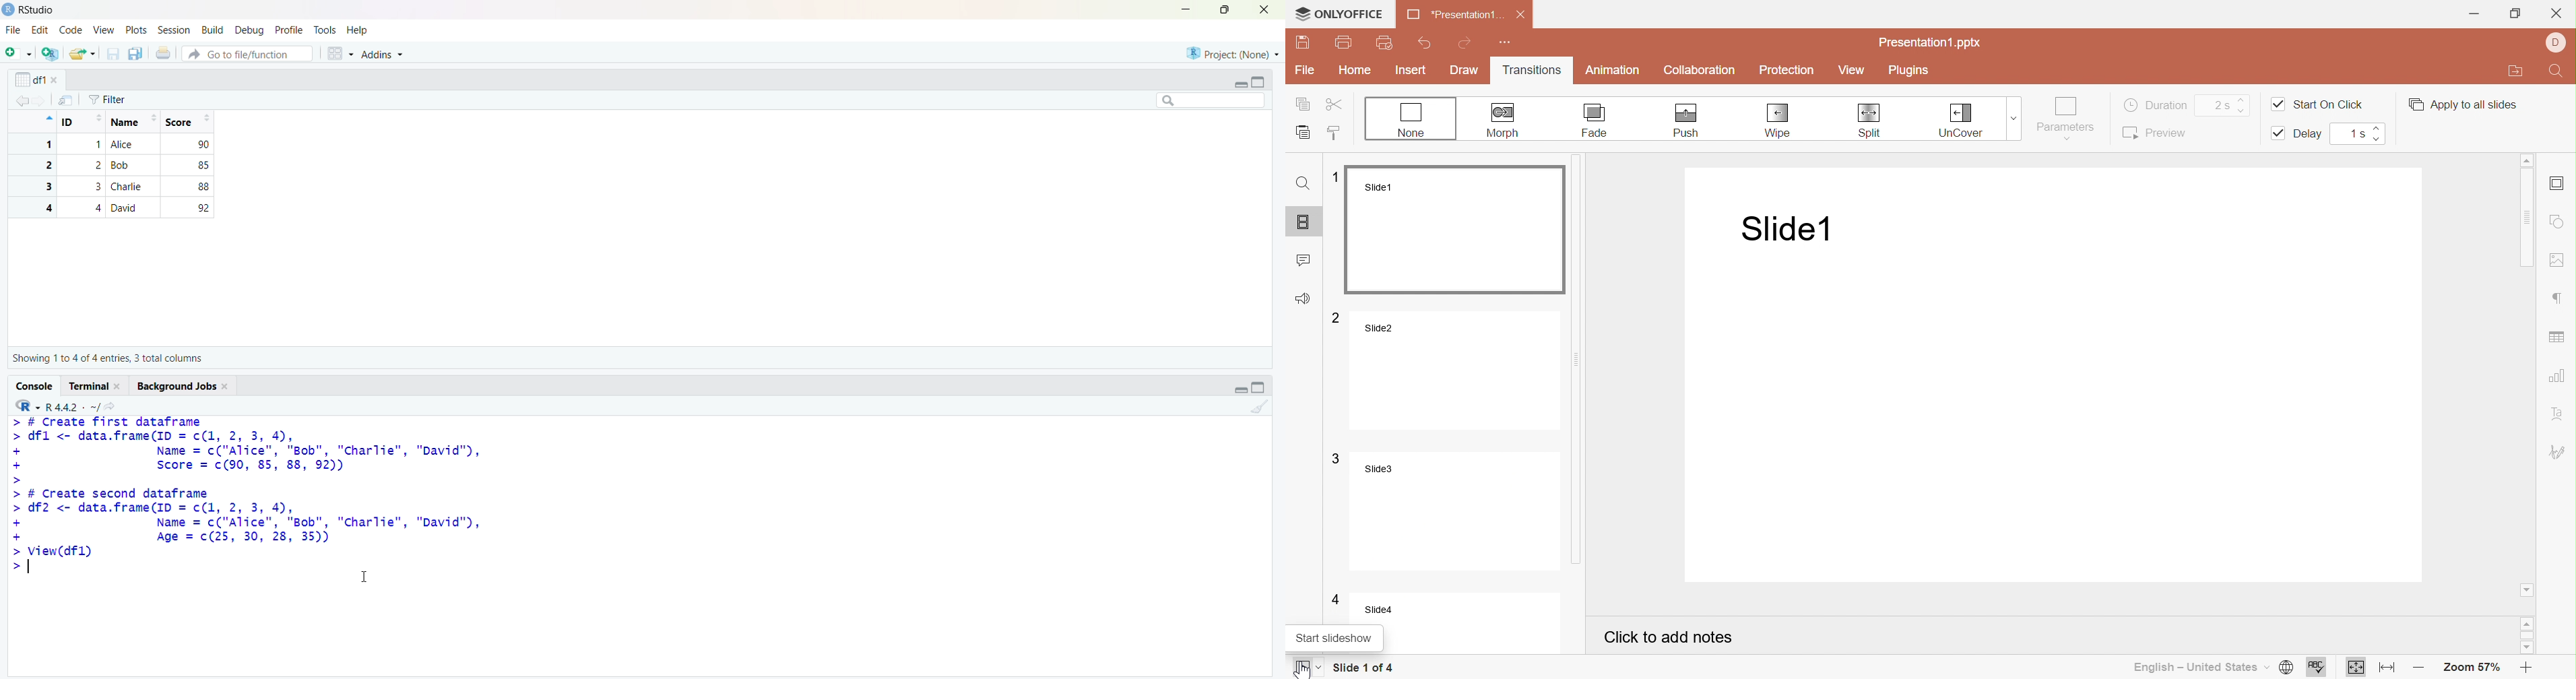  I want to click on Terminal, so click(90, 386).